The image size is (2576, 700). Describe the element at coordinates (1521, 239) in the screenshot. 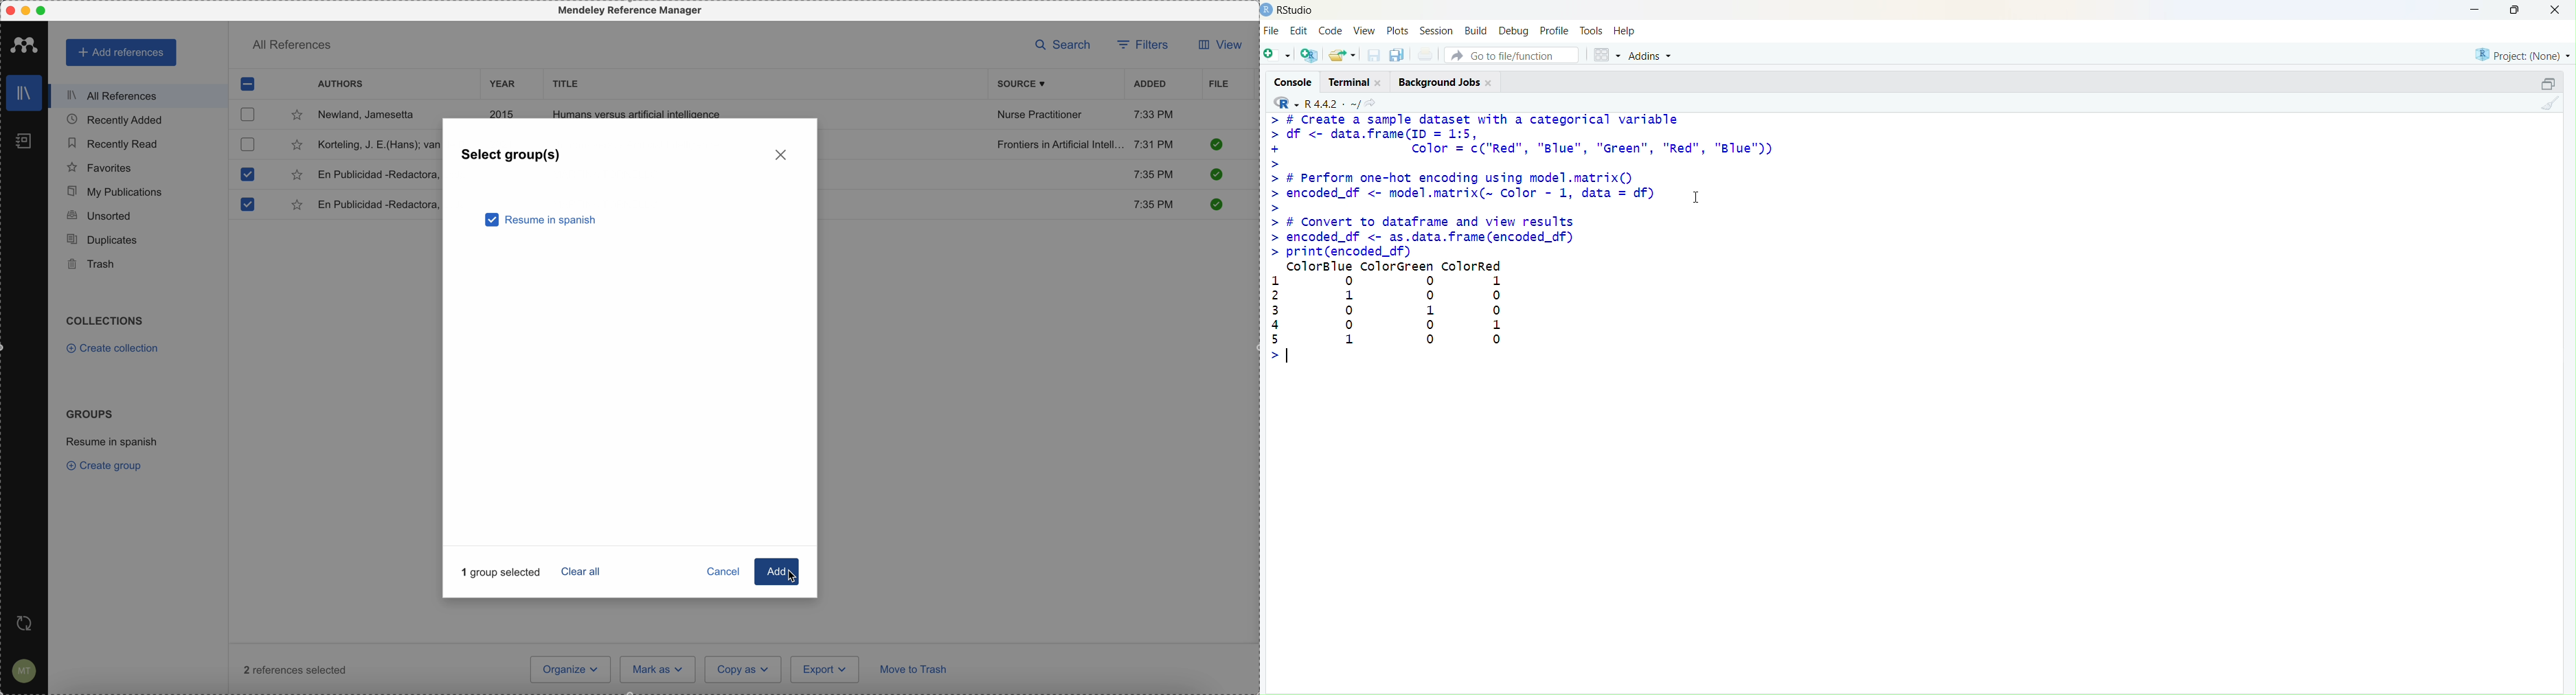

I see `> # Create a sample dataset with a categorical variable
> df <- data.frame(ID = 1:5,
+ color = c("Red", "Blue", "Green", "Red", "Blue"))
>
> # Perform one-hot encoding using model.matrix()
> encoded_df <- model.matrix(~ Color - 1, data = df) I
>
> # Convert to dataframe and view results
> encoded_df <- as.data.frame(encoded_df)
> print(encoded_df)
ColorBlue ColorGreen ColorRed
1 [4] [4] 1
2 1 0 [4]
3 [4] 1 [4]
4 [4] [4] 1
5 1 [4] [4]
>` at that location.